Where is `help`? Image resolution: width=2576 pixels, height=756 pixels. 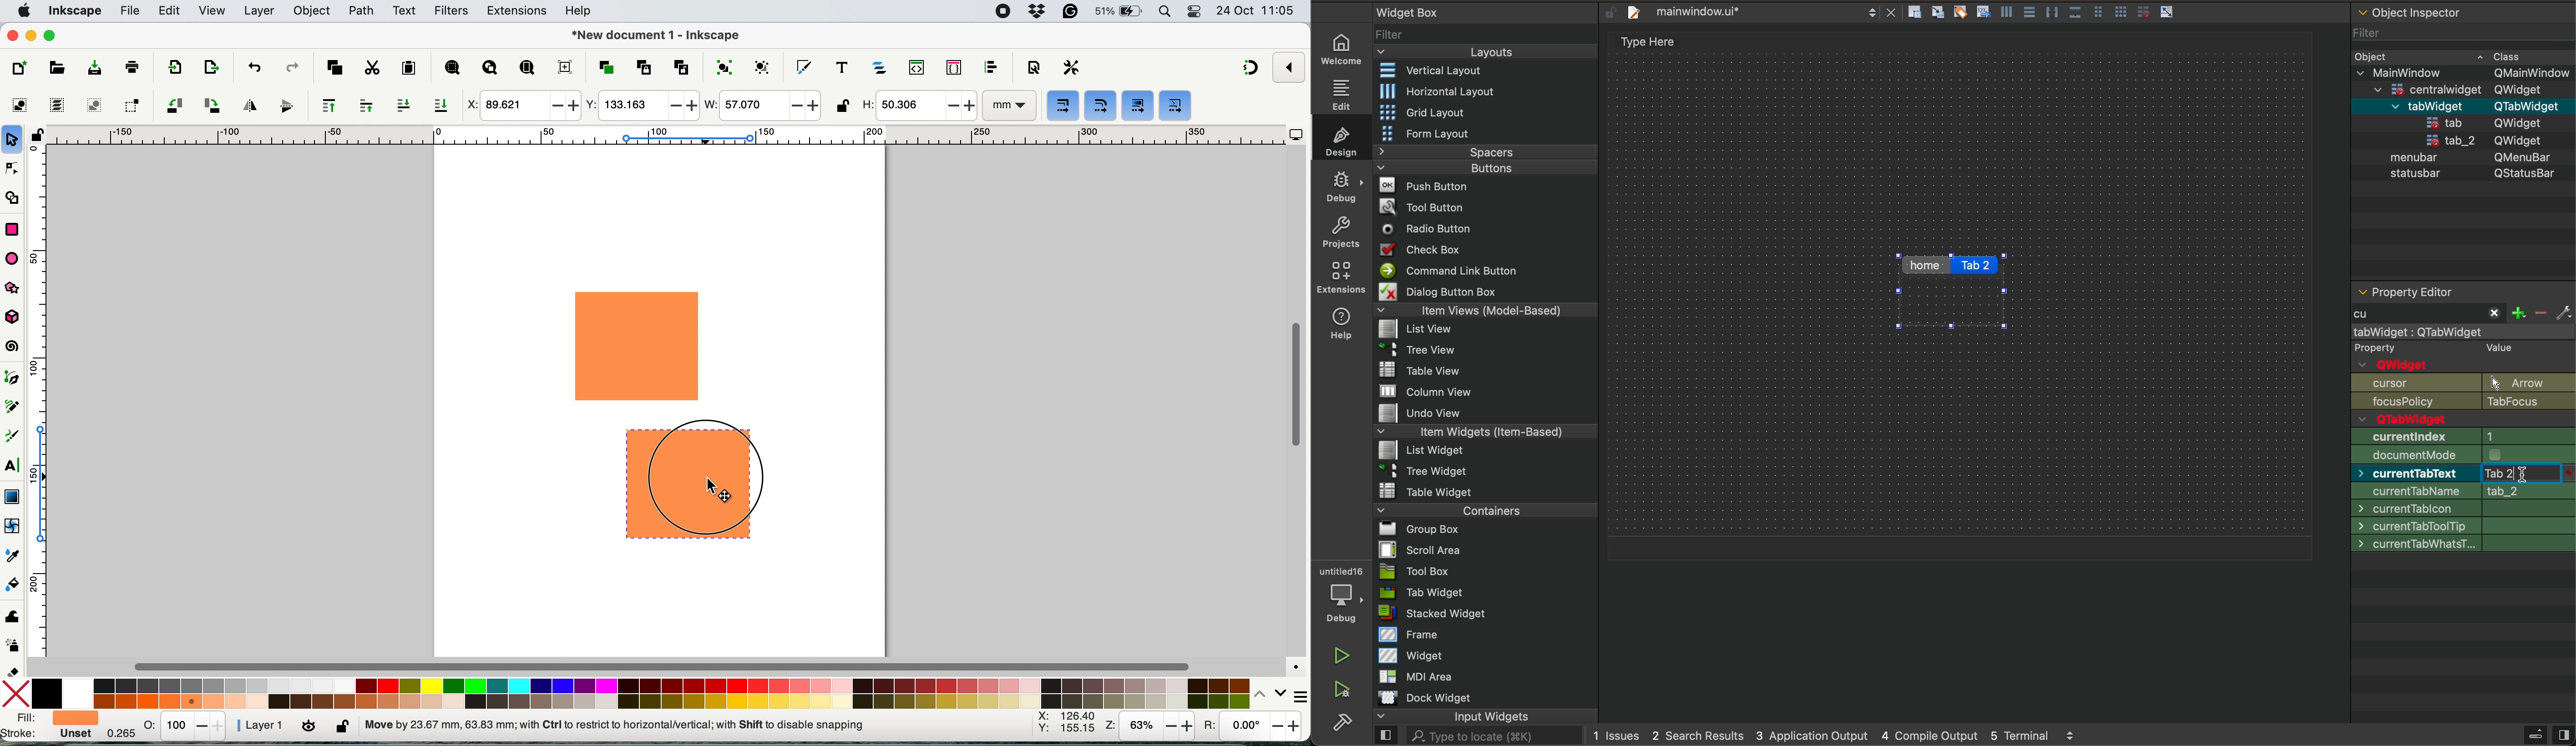 help is located at coordinates (581, 12).